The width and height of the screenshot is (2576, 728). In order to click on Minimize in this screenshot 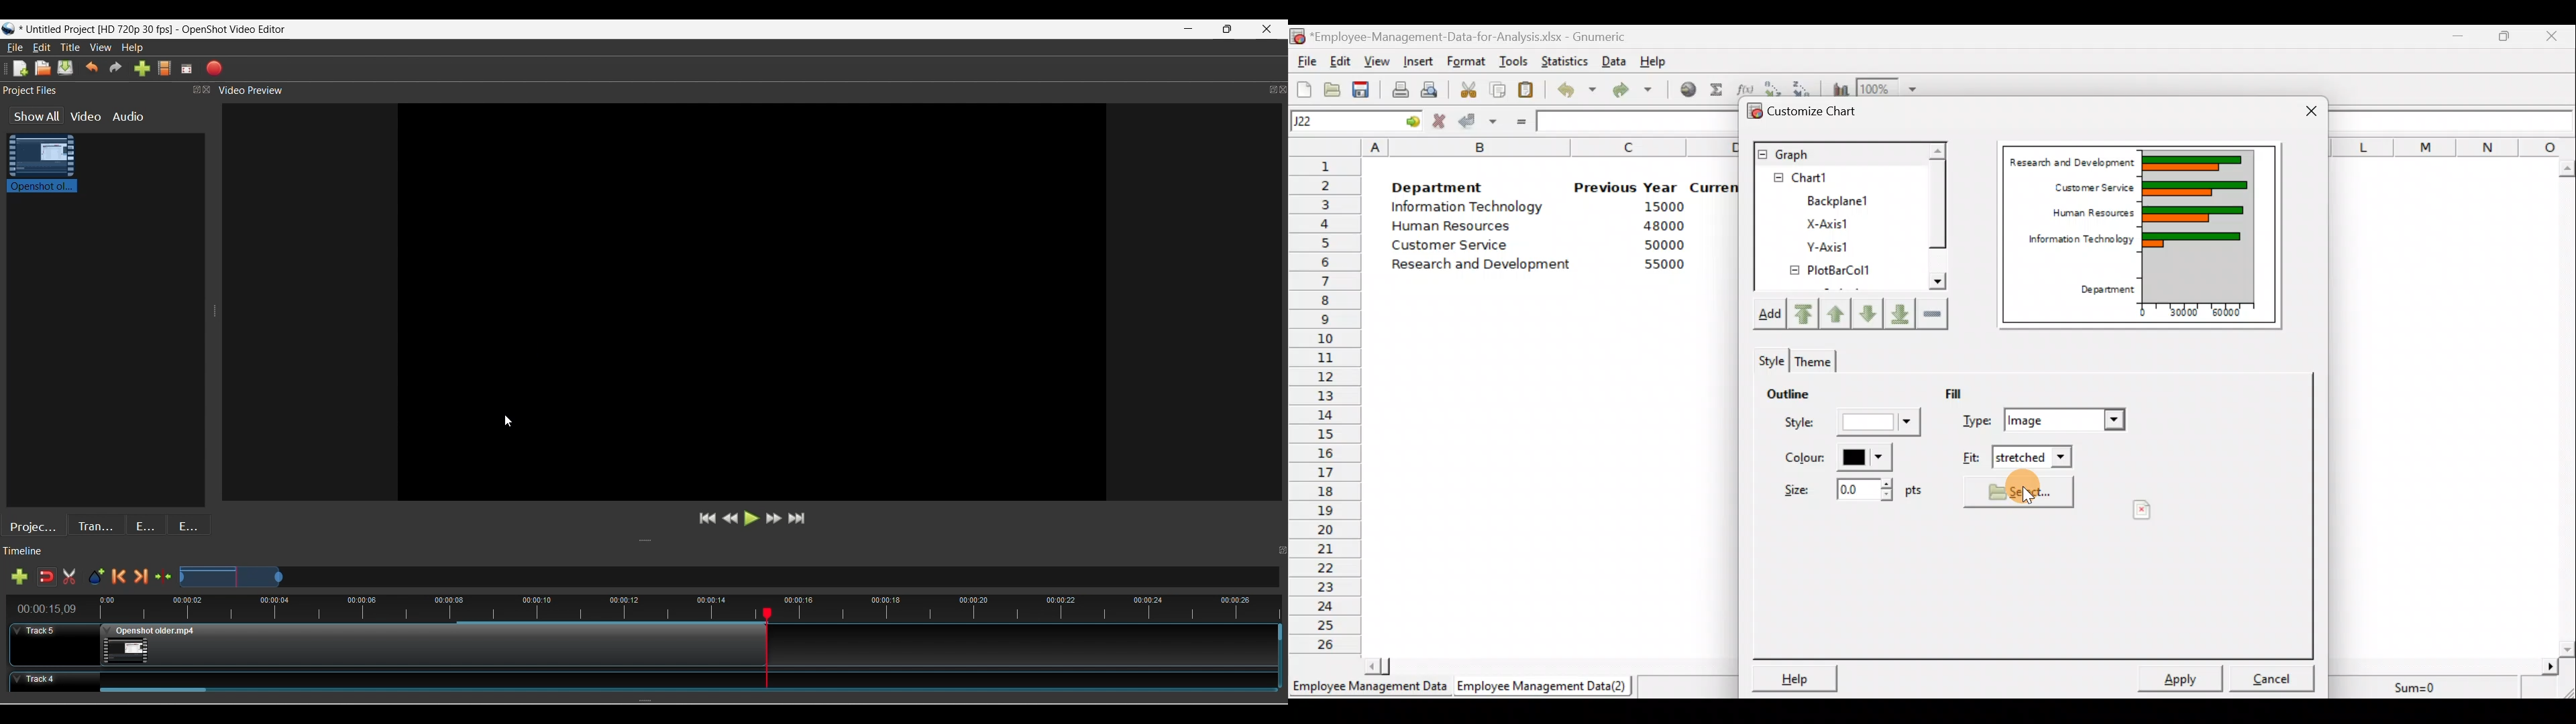, I will do `click(2456, 37)`.